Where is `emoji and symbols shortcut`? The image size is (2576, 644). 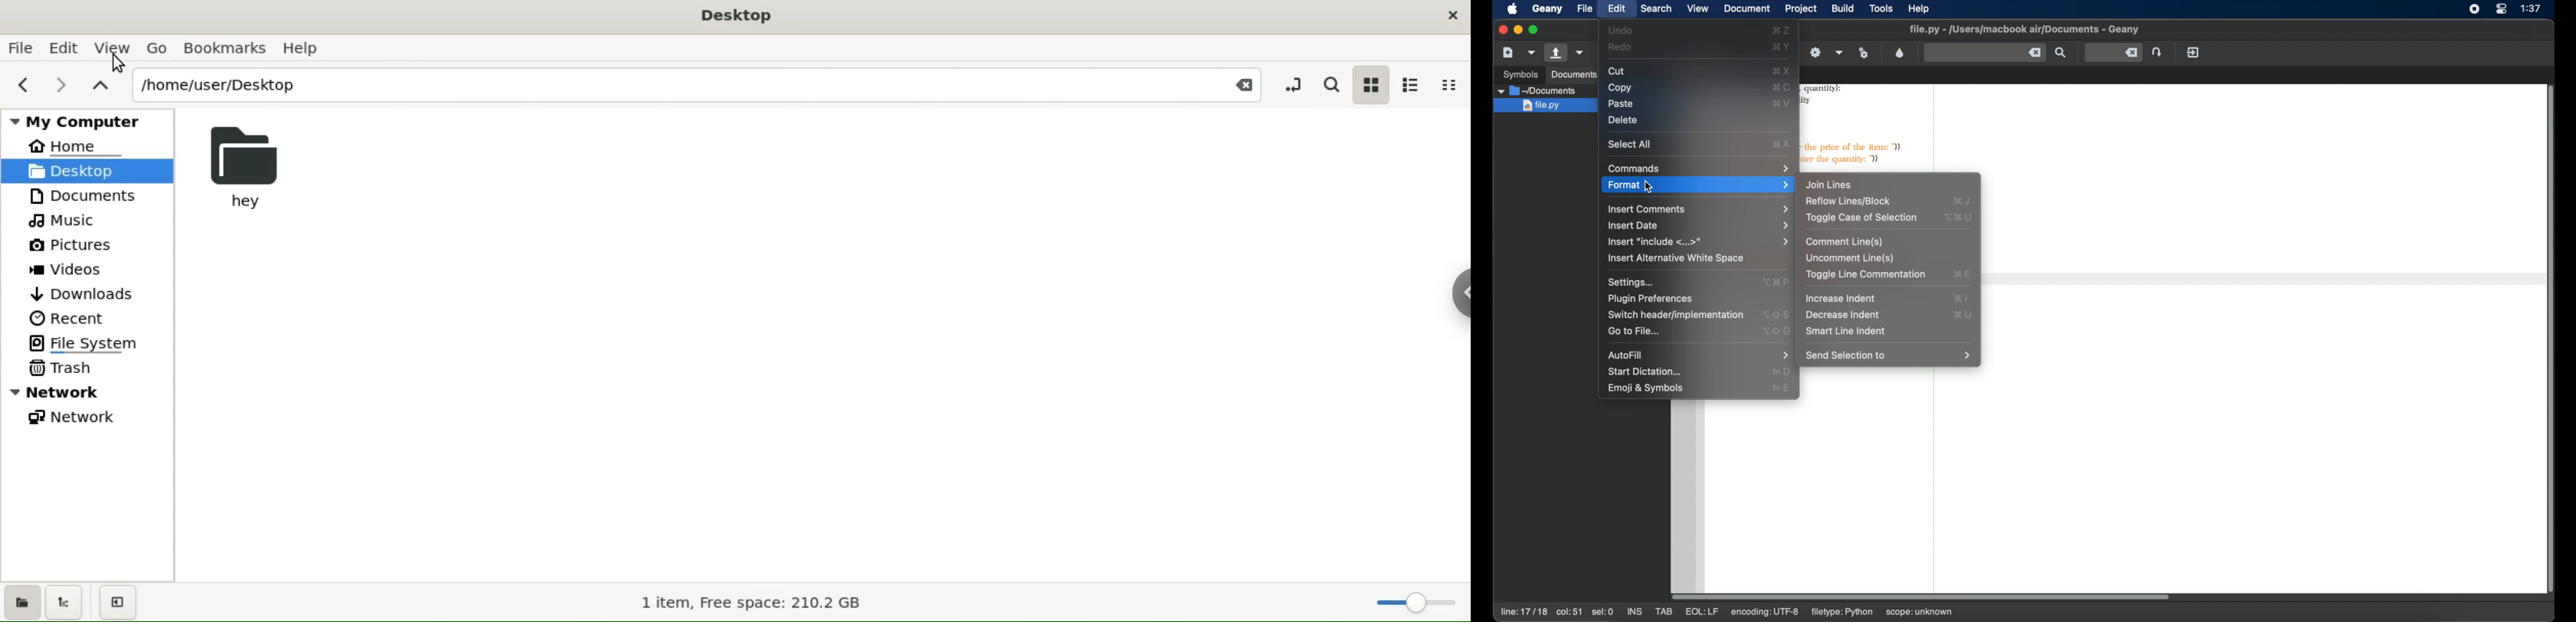
emoji and symbols shortcut is located at coordinates (1781, 388).